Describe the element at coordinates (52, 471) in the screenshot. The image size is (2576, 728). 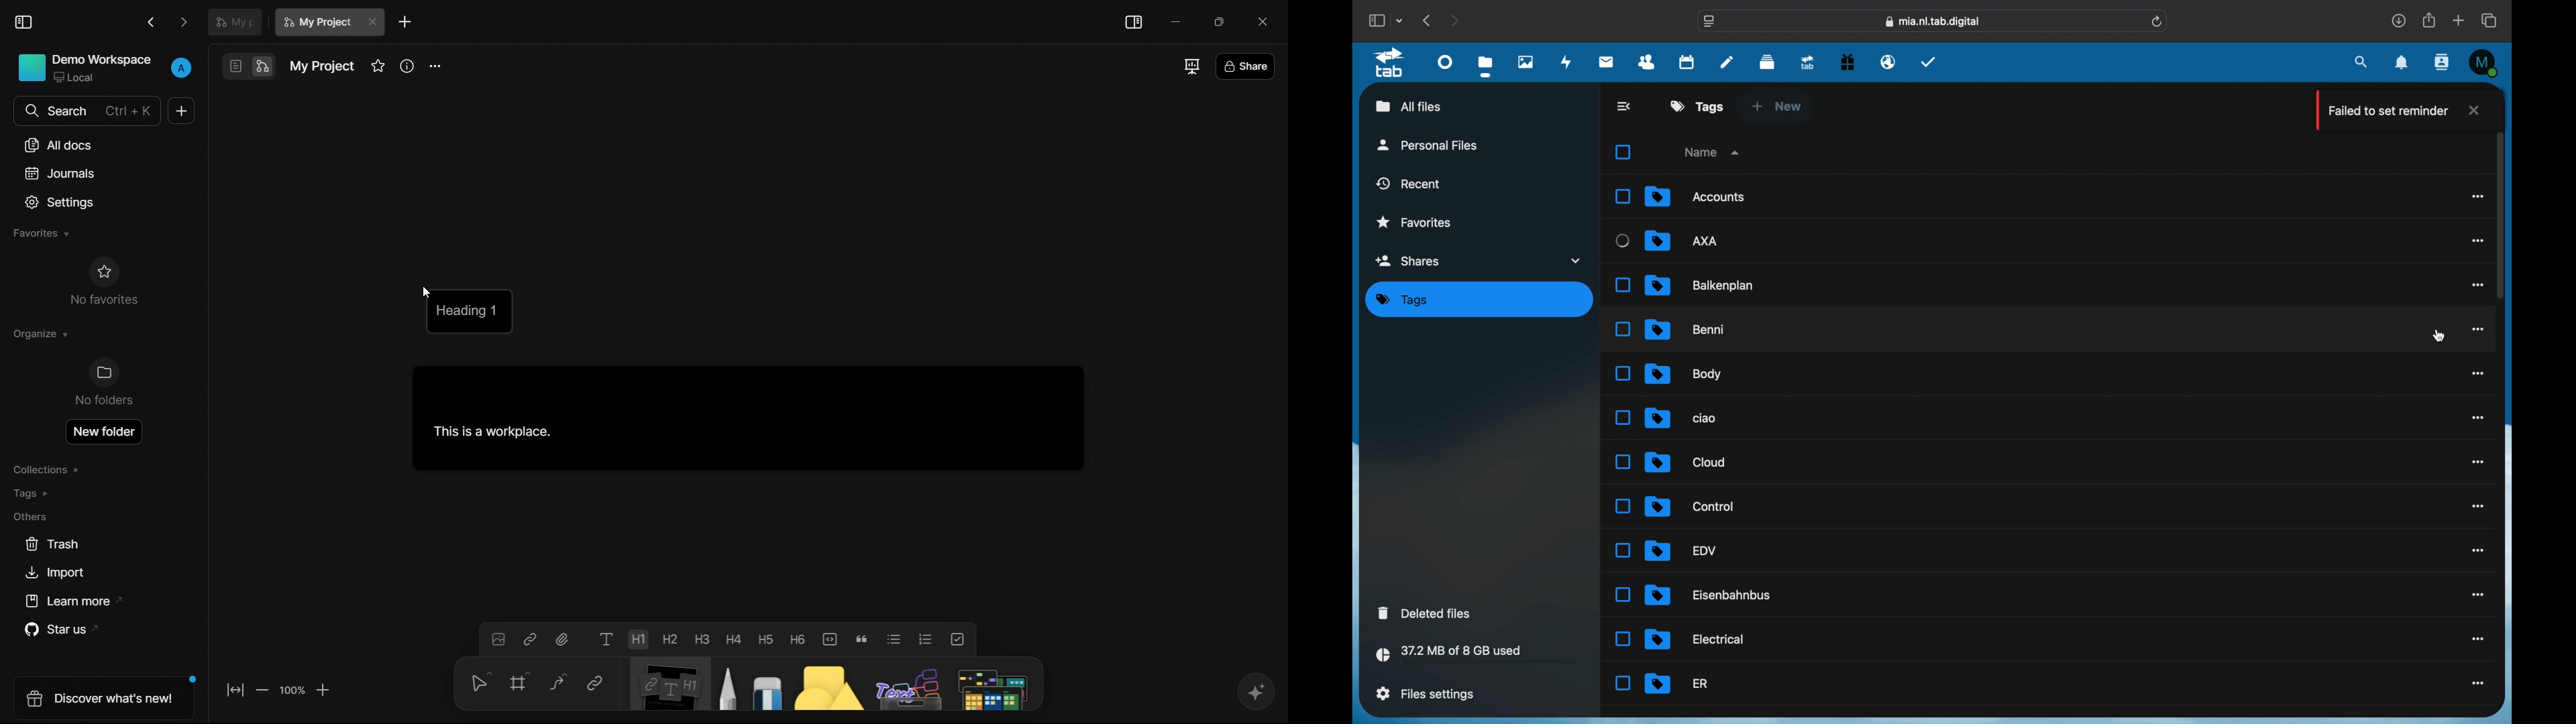
I see `collections` at that location.